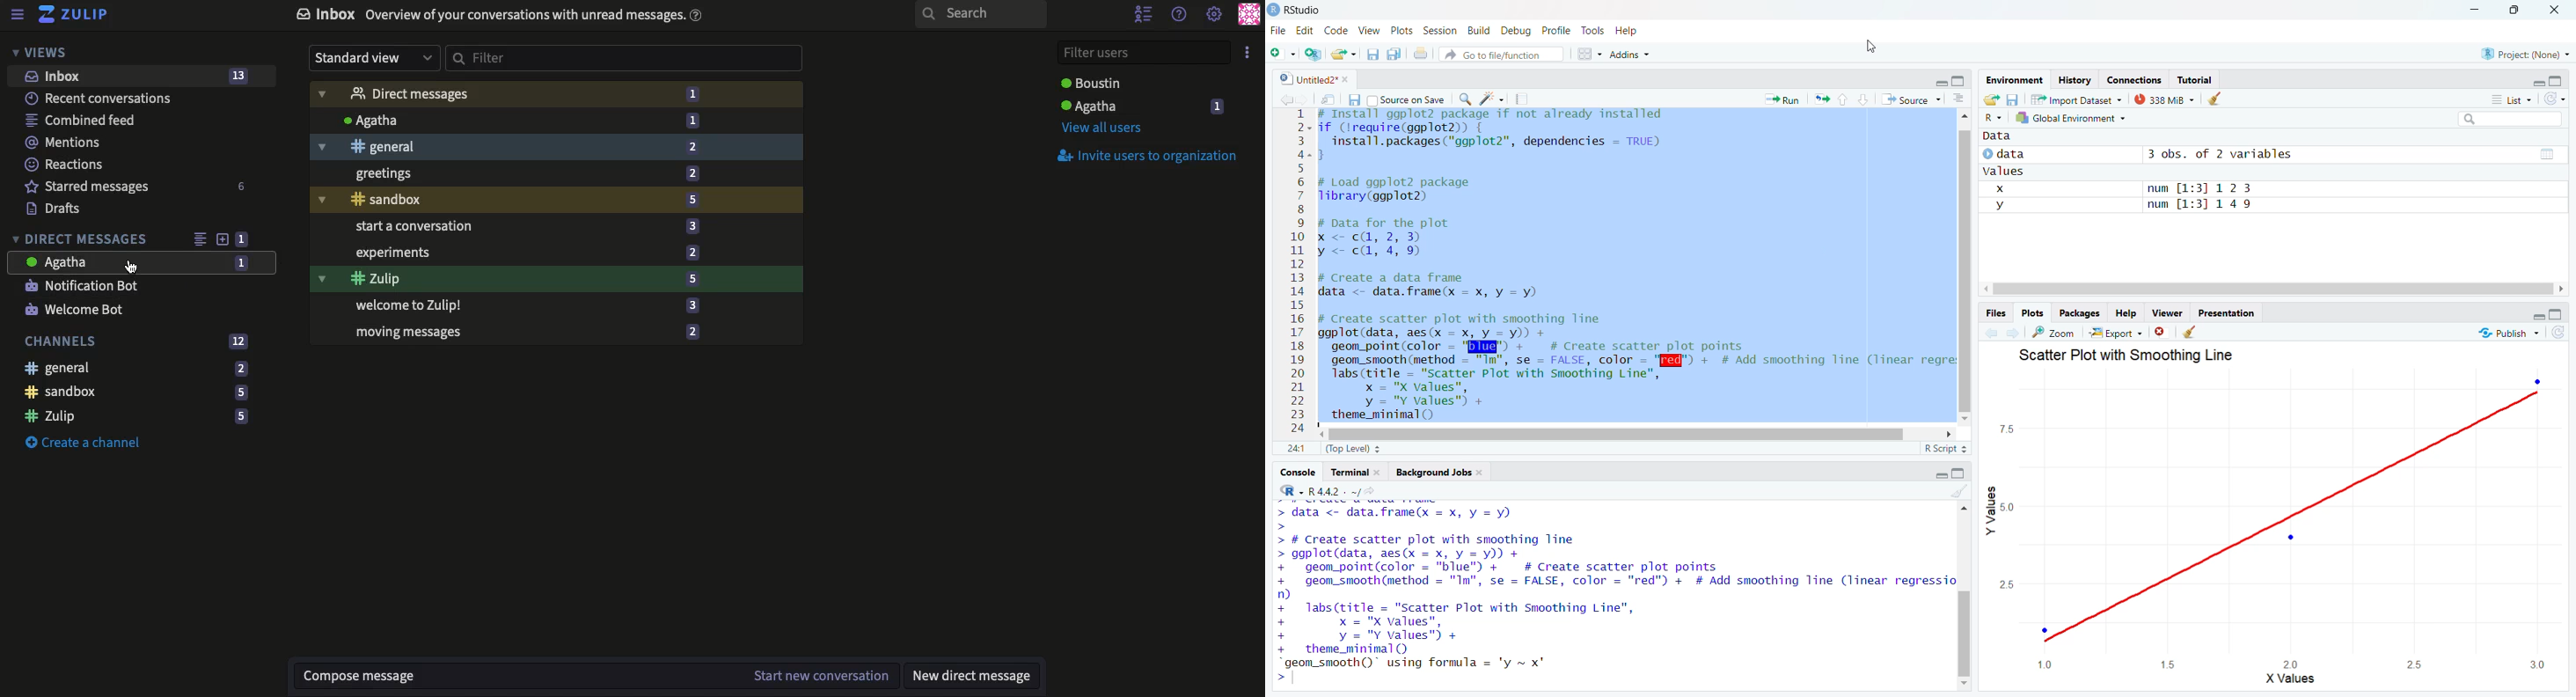  I want to click on 12345678910112131415161718192021222324, so click(1295, 273).